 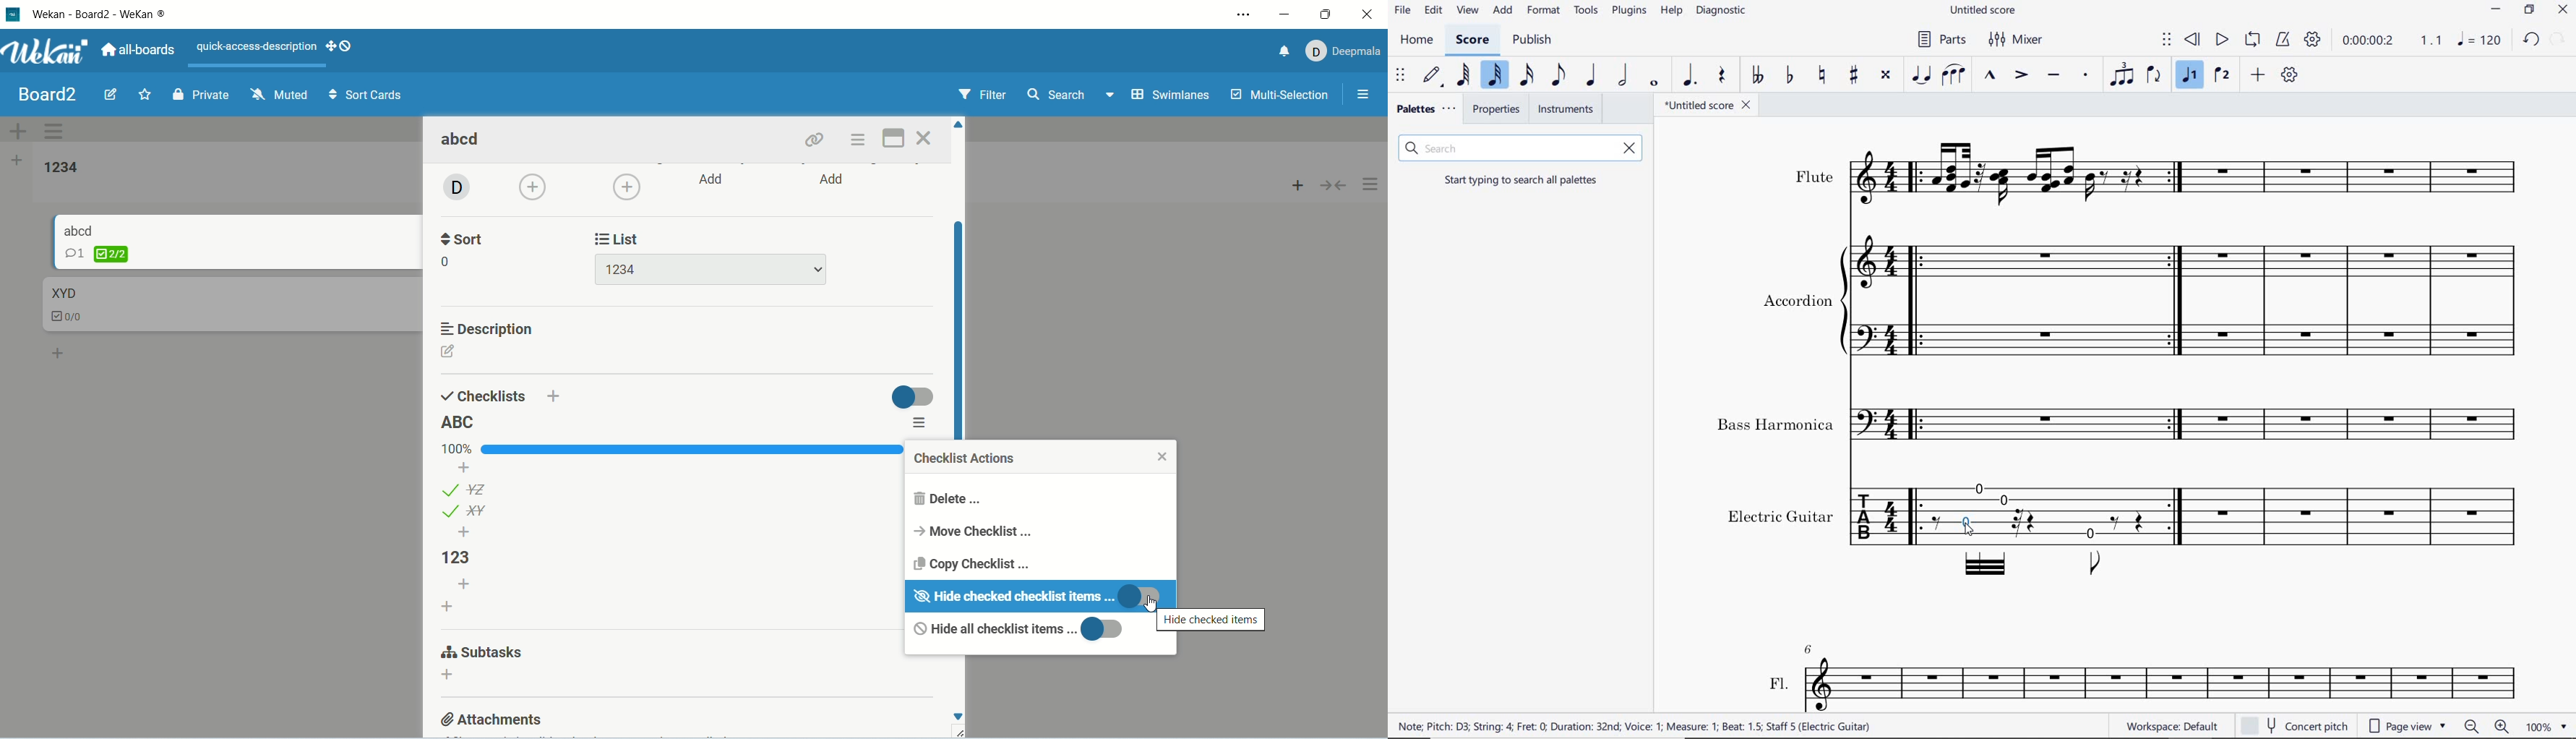 I want to click on maximize, so click(x=892, y=140).